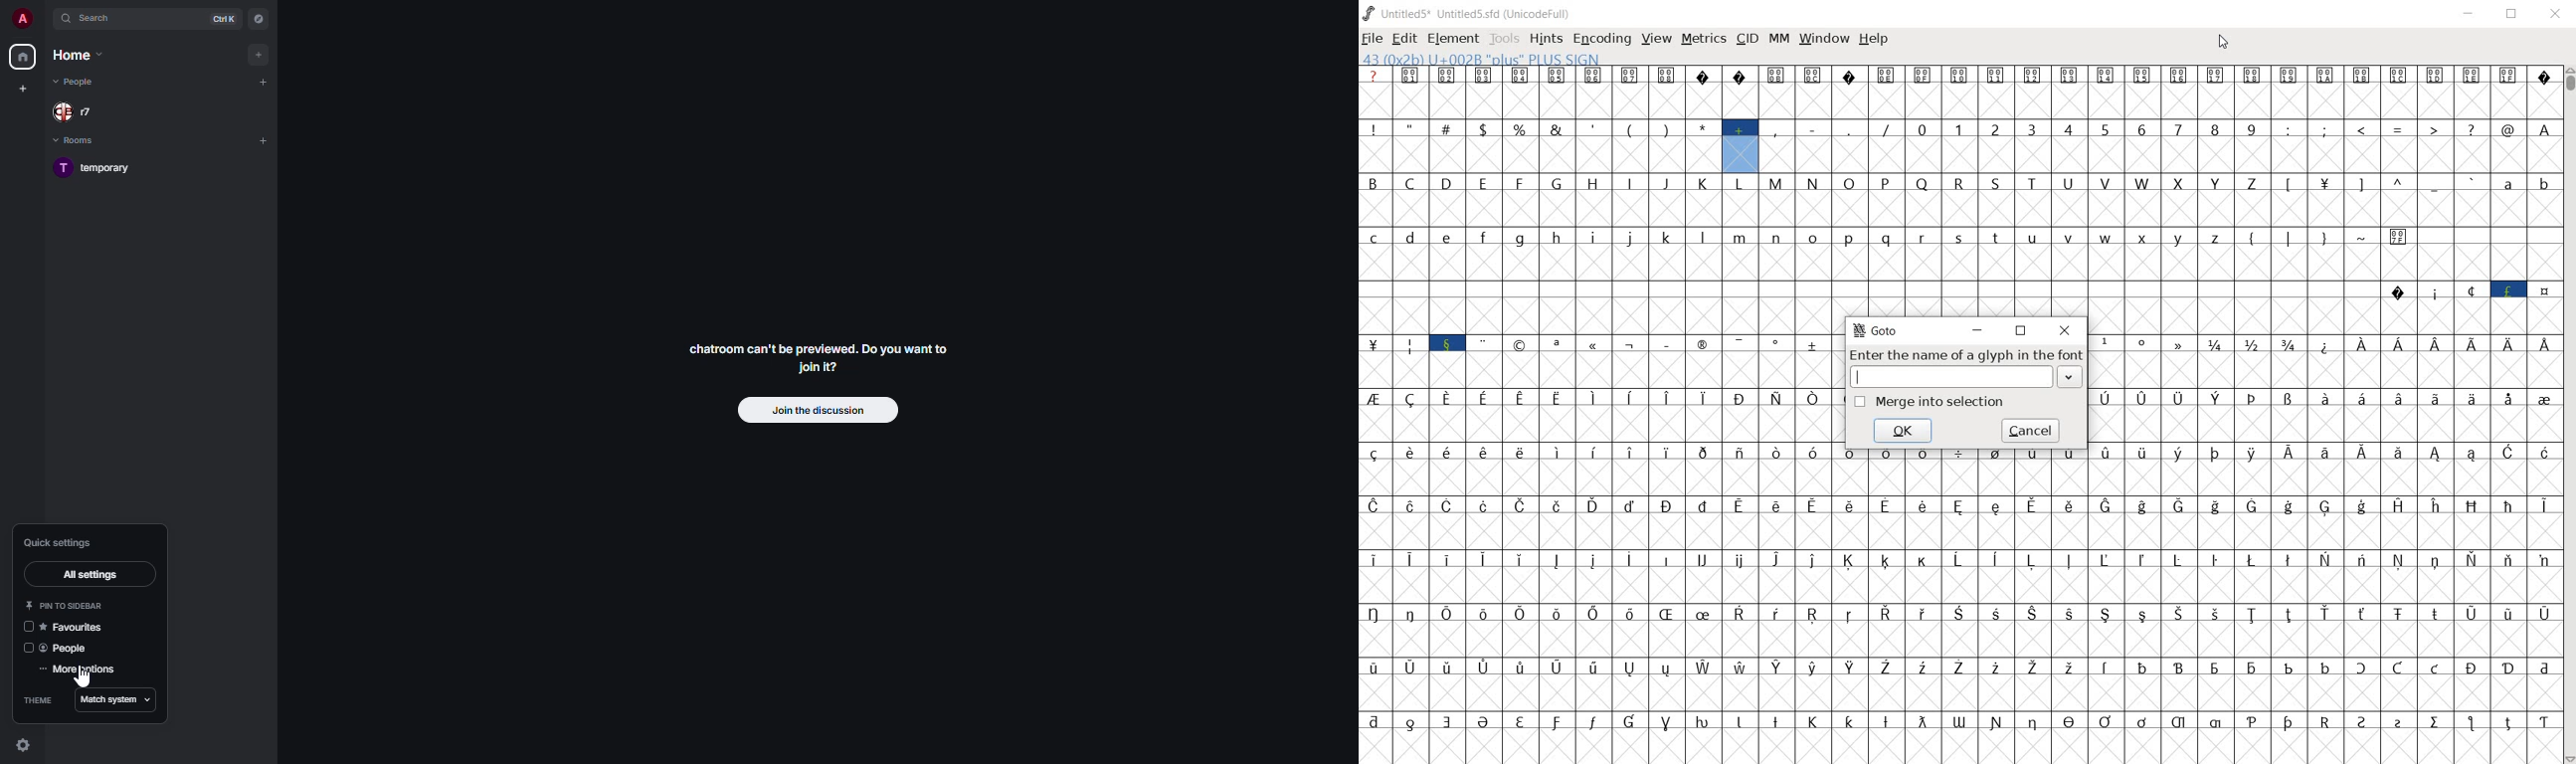 The width and height of the screenshot is (2576, 784). I want to click on GoTo, so click(1878, 330).